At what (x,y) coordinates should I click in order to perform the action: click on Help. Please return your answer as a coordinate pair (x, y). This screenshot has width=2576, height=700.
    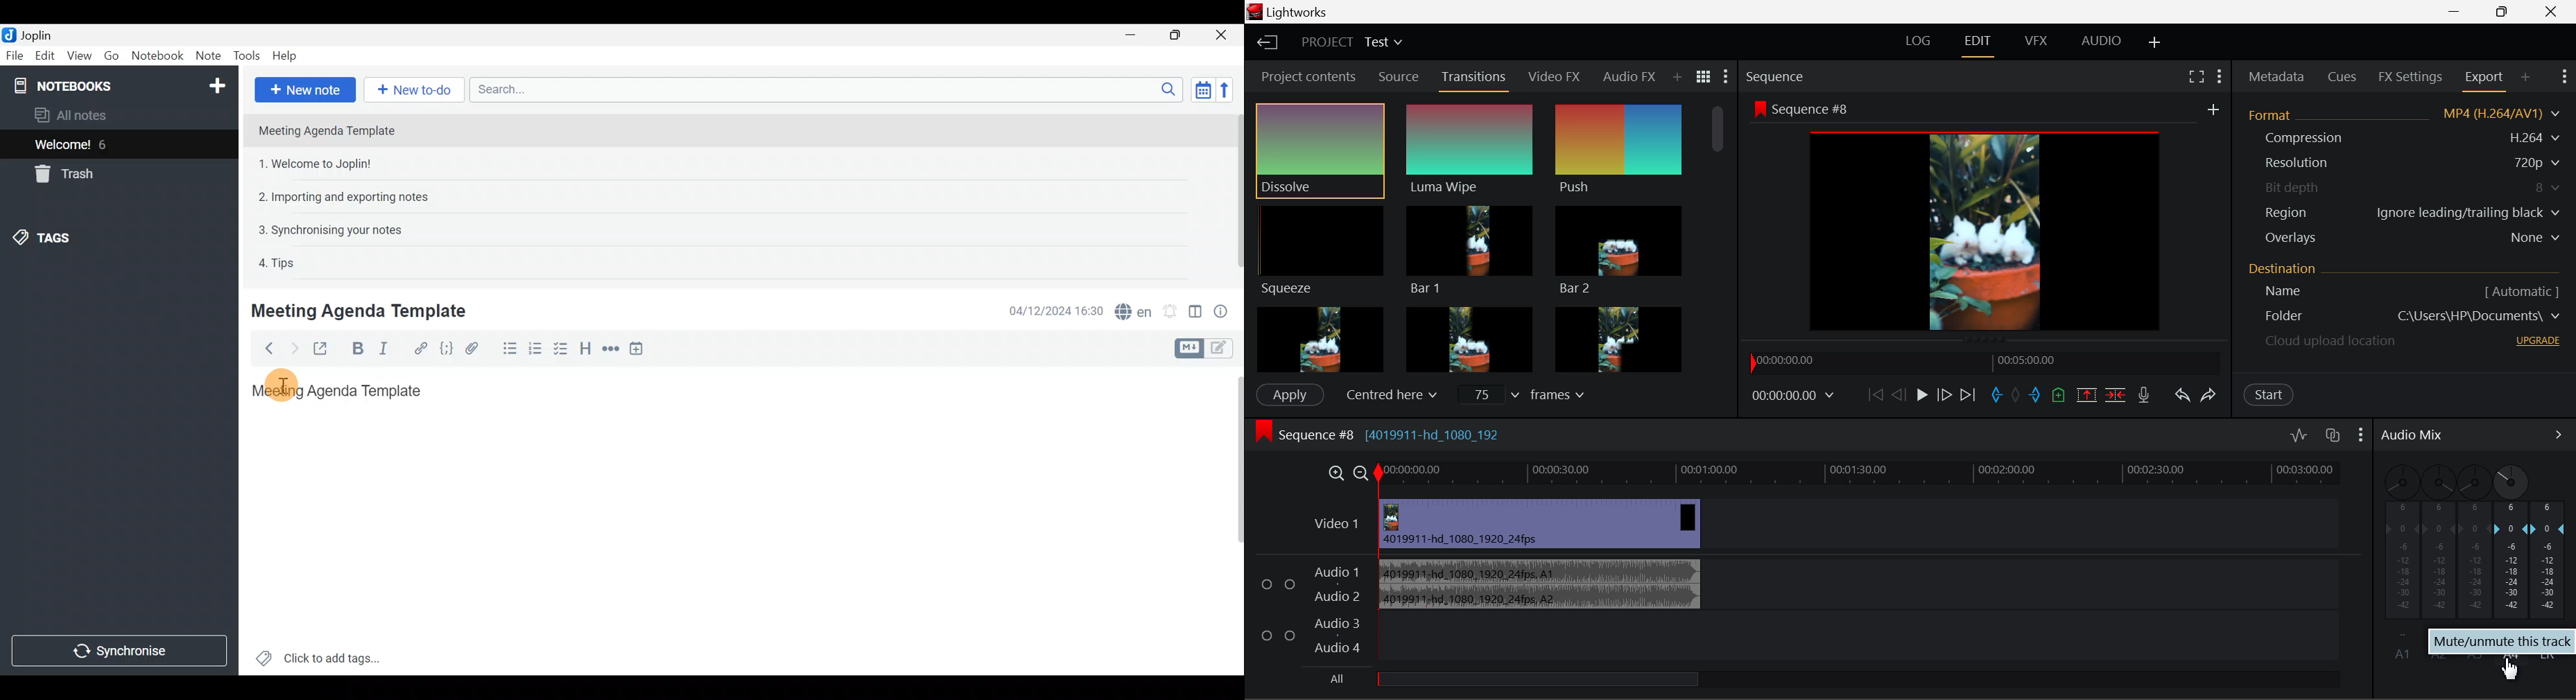
    Looking at the image, I should click on (287, 56).